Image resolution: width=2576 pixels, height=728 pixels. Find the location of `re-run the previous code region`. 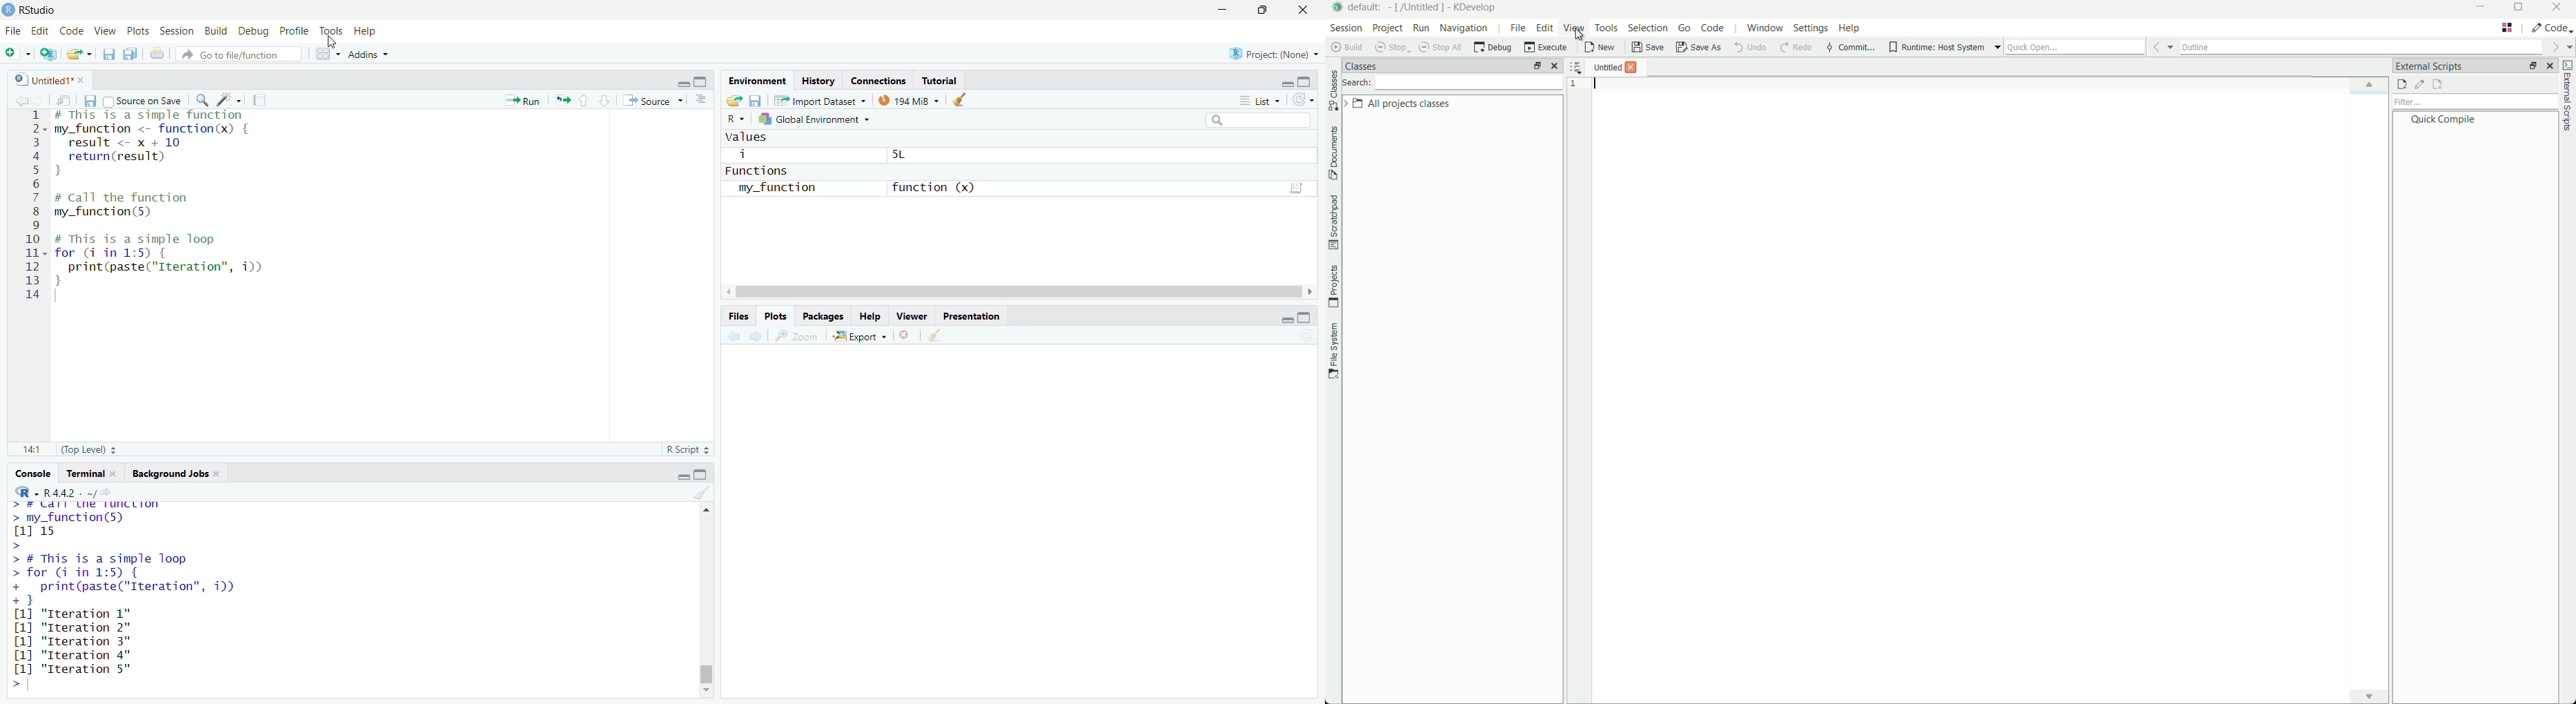

re-run the previous code region is located at coordinates (562, 101).